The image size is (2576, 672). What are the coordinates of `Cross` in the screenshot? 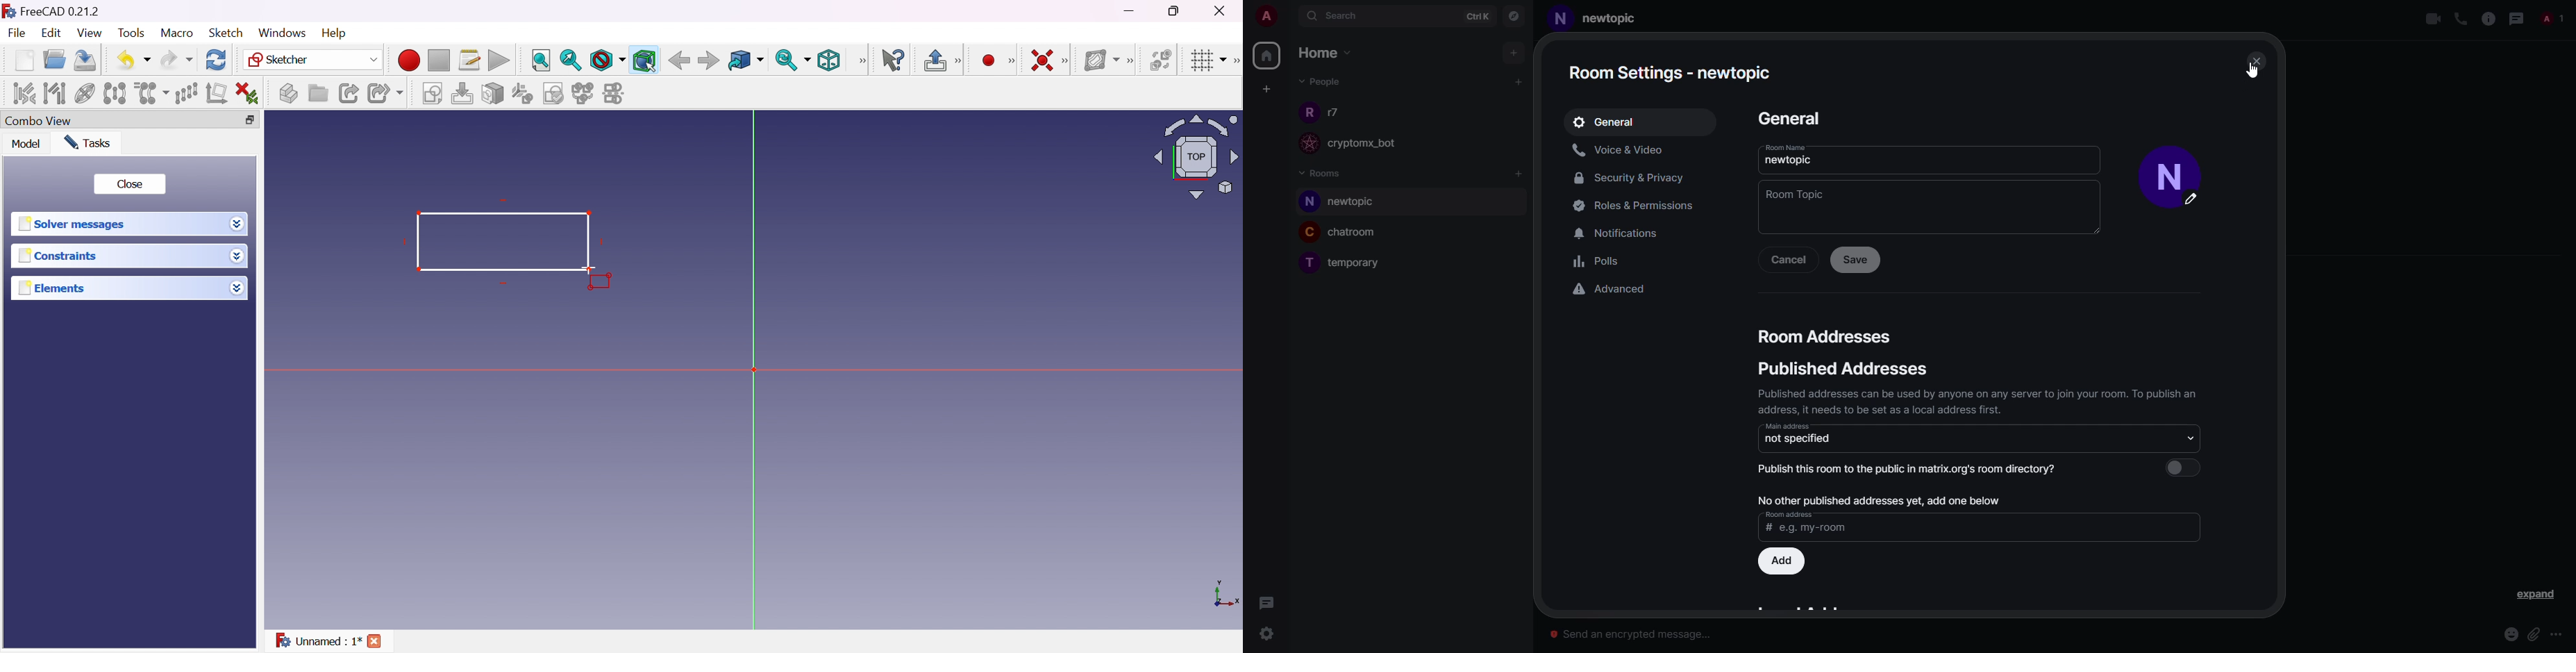 It's located at (374, 641).